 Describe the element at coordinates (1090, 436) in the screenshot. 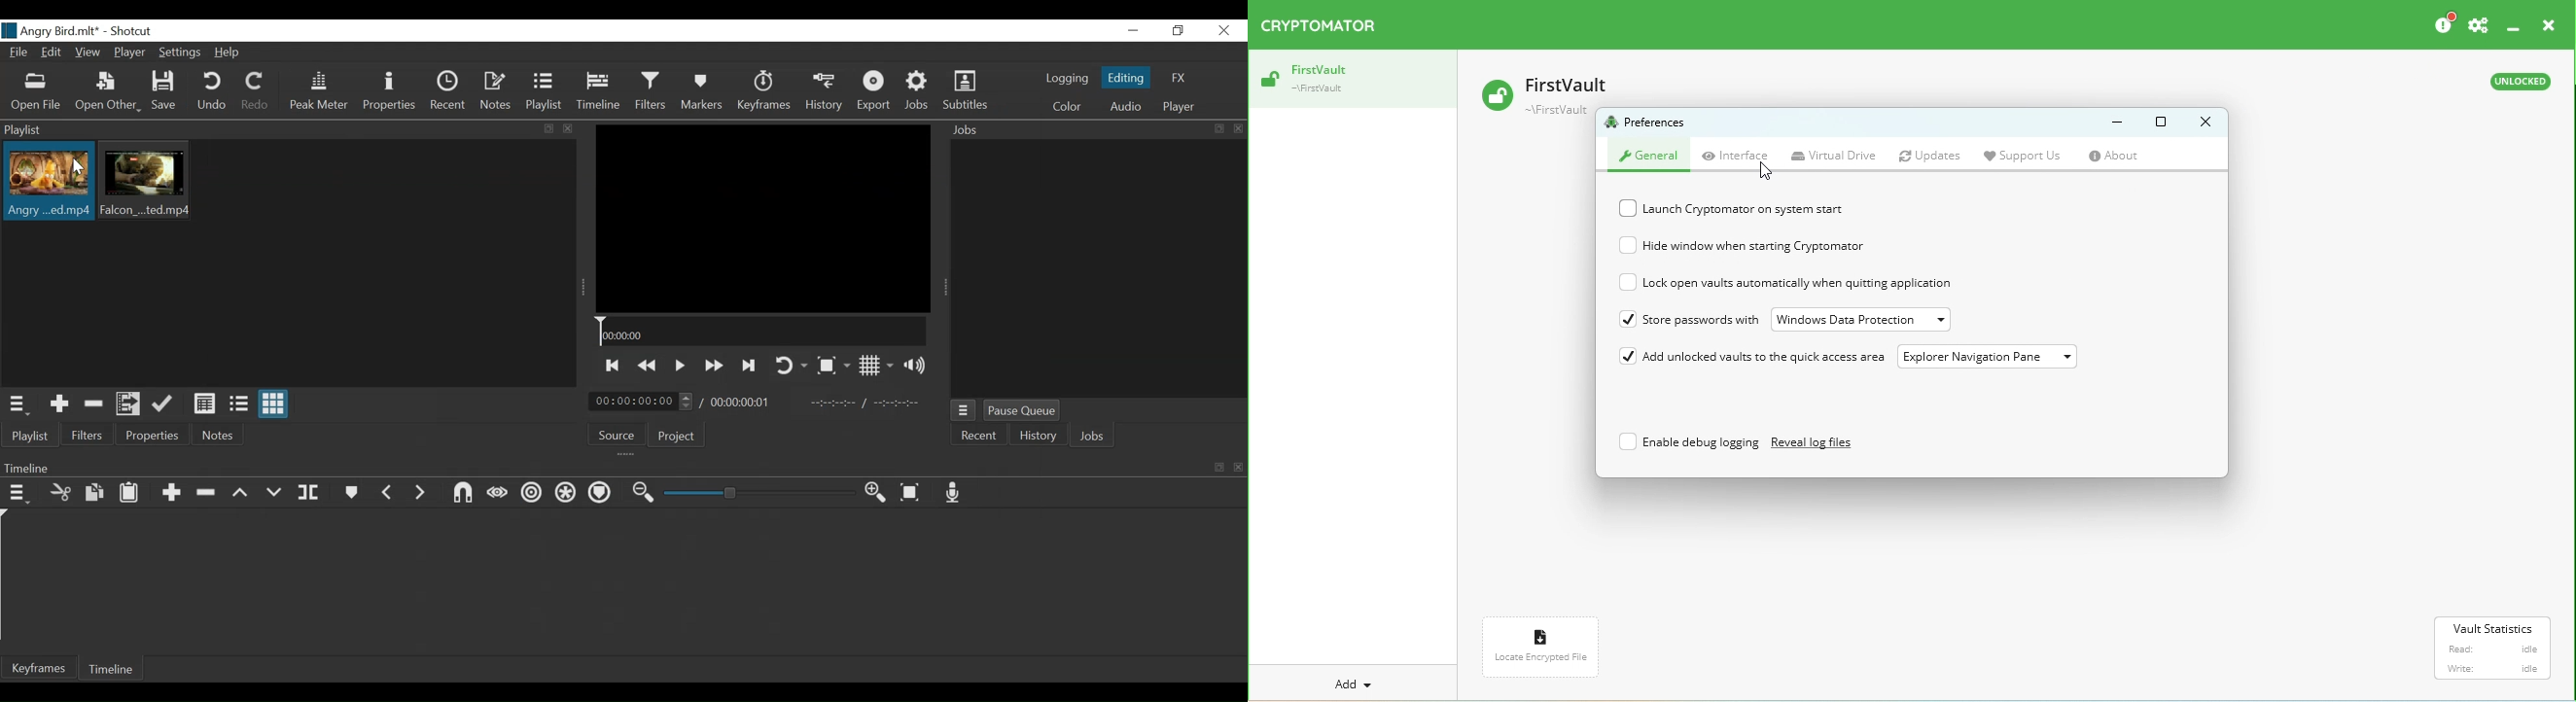

I see `Jobs` at that location.